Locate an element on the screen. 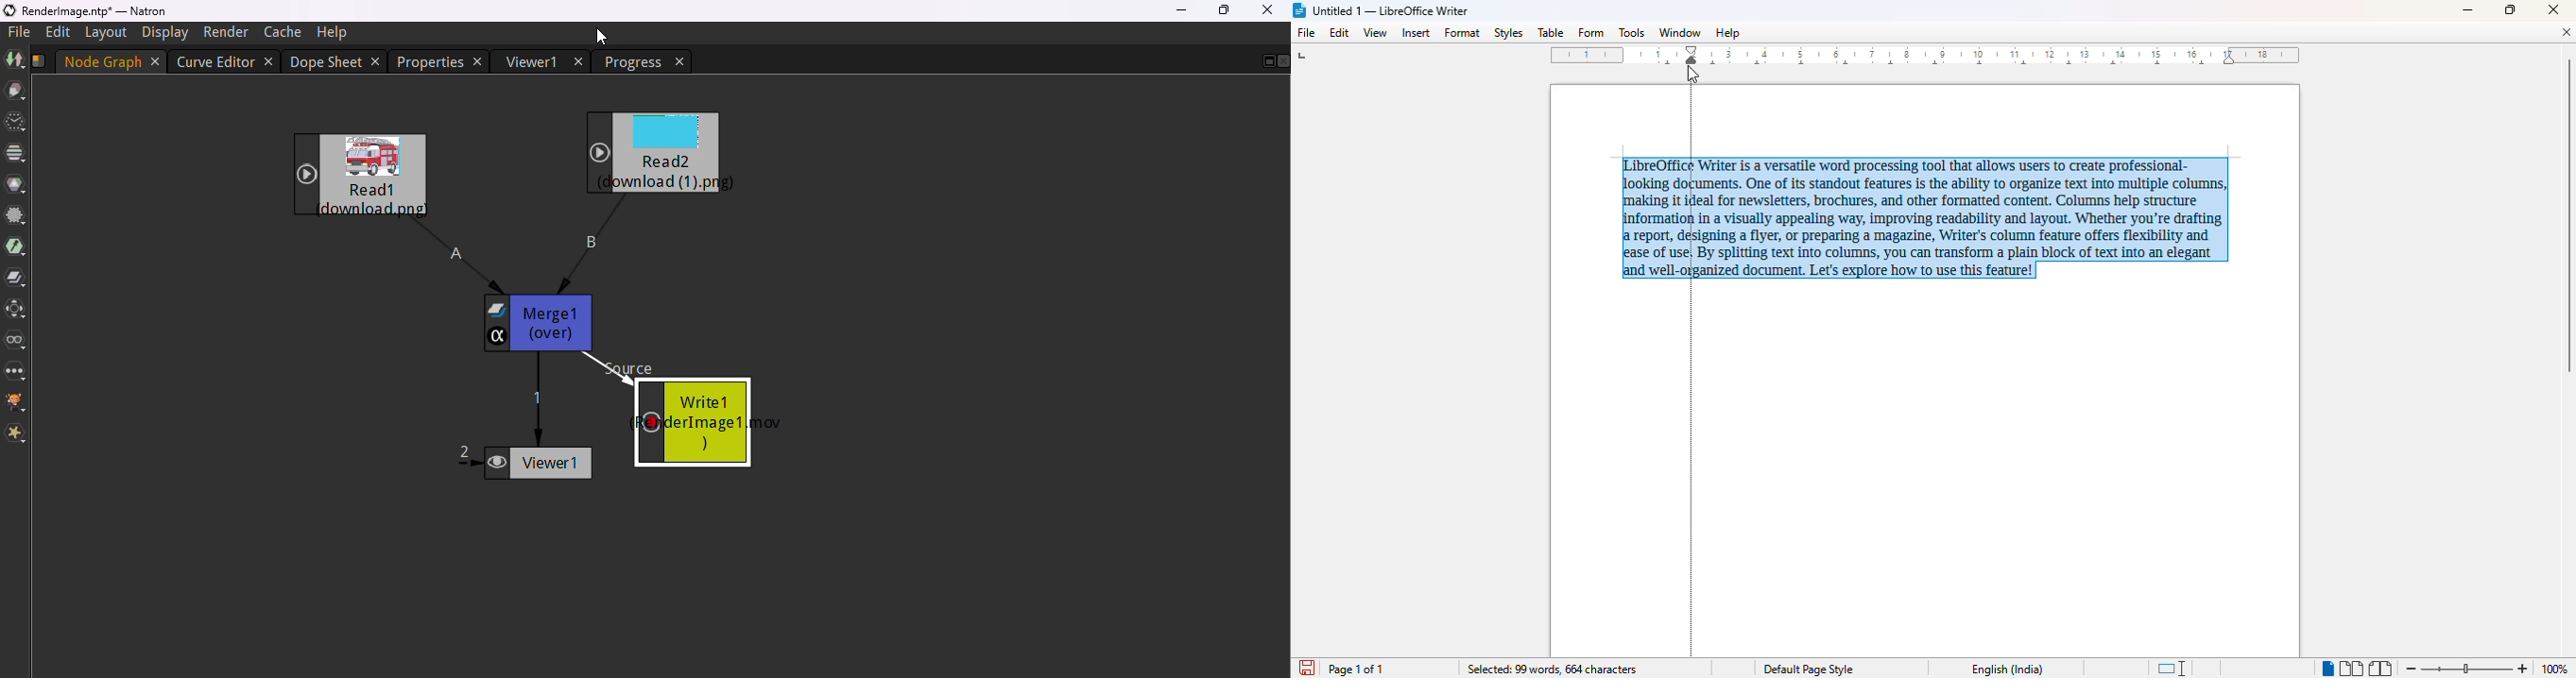 The width and height of the screenshot is (2576, 700). vertical scroll bar is located at coordinates (2568, 216).